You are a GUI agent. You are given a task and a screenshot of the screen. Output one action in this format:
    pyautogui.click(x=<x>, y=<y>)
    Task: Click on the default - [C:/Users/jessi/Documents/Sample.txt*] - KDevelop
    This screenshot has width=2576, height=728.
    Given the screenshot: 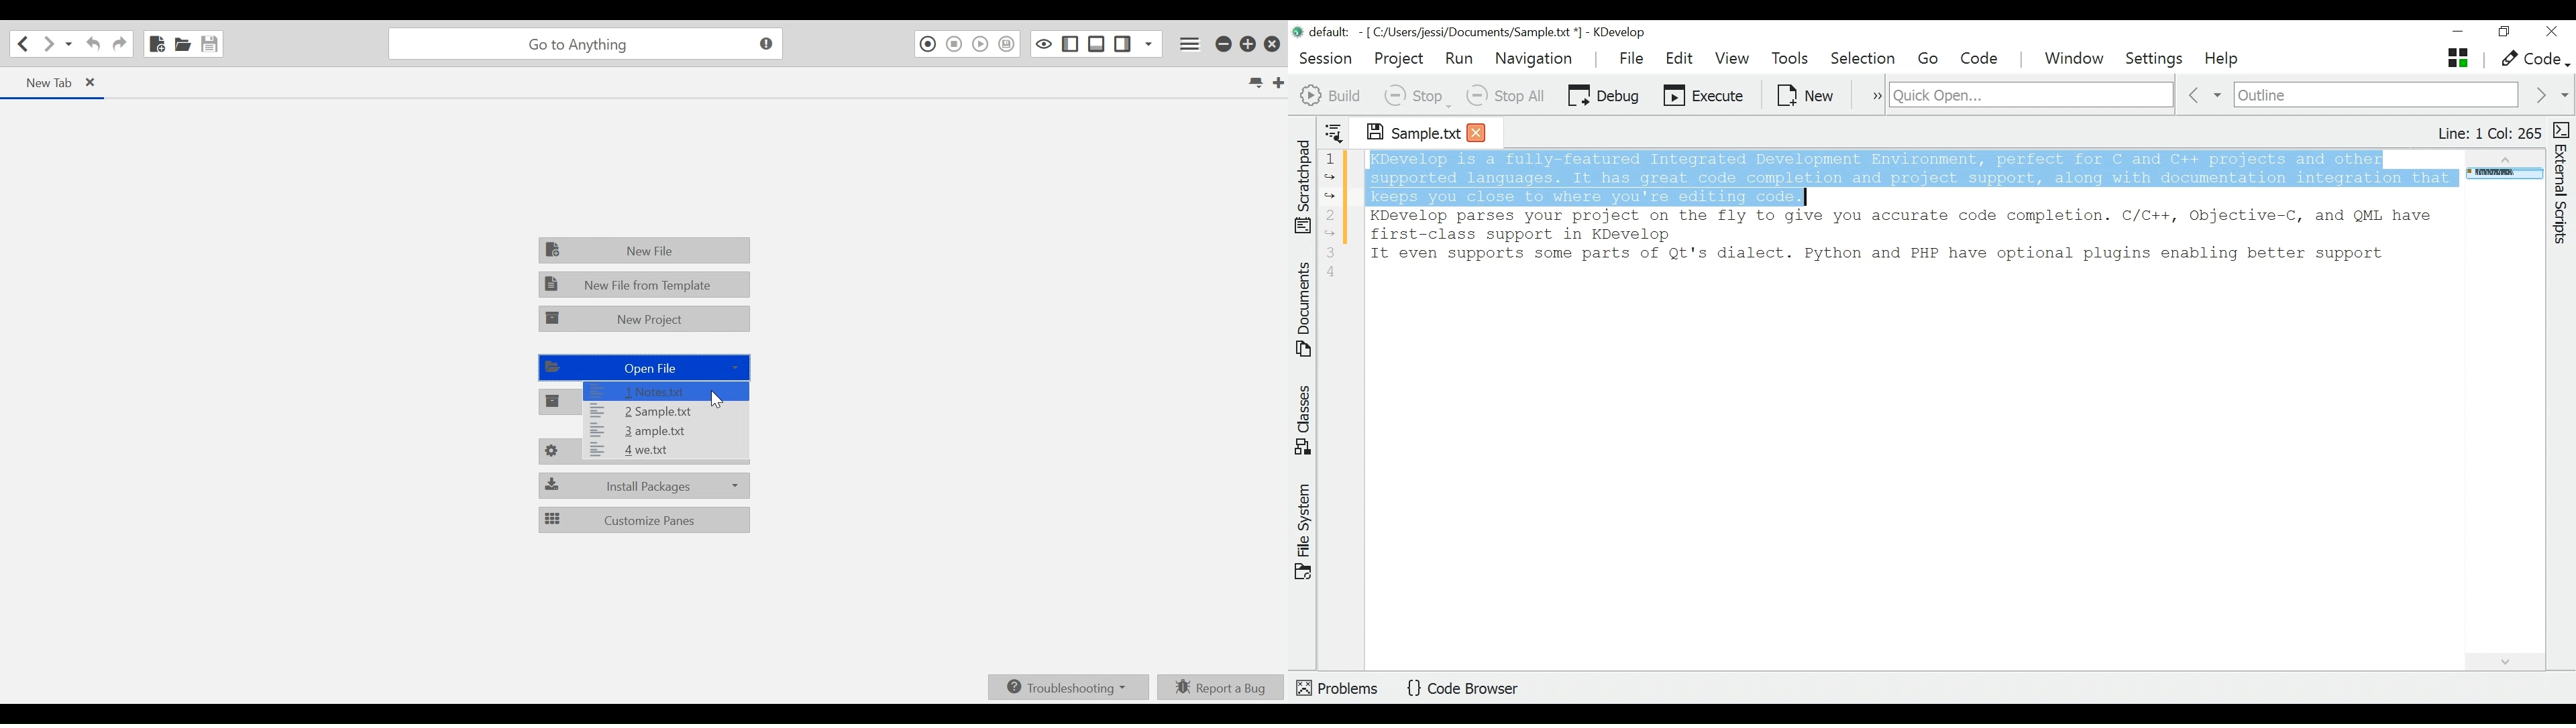 What is the action you would take?
    pyautogui.click(x=1474, y=34)
    